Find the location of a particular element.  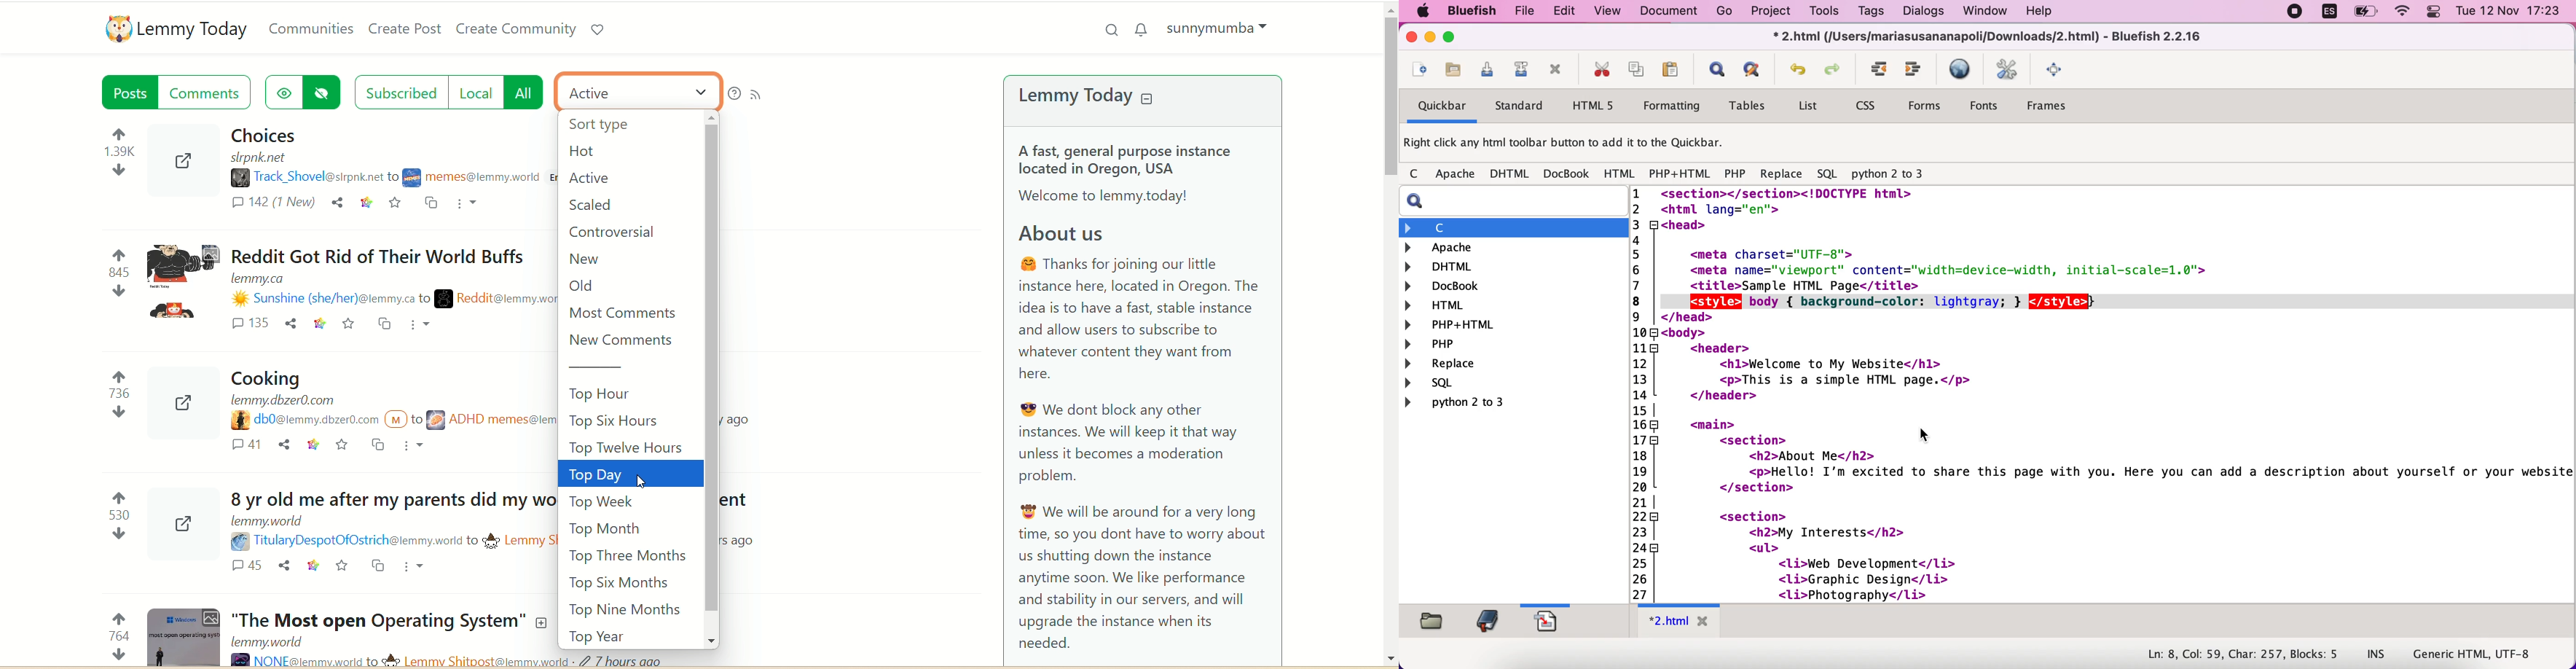

new is located at coordinates (586, 258).